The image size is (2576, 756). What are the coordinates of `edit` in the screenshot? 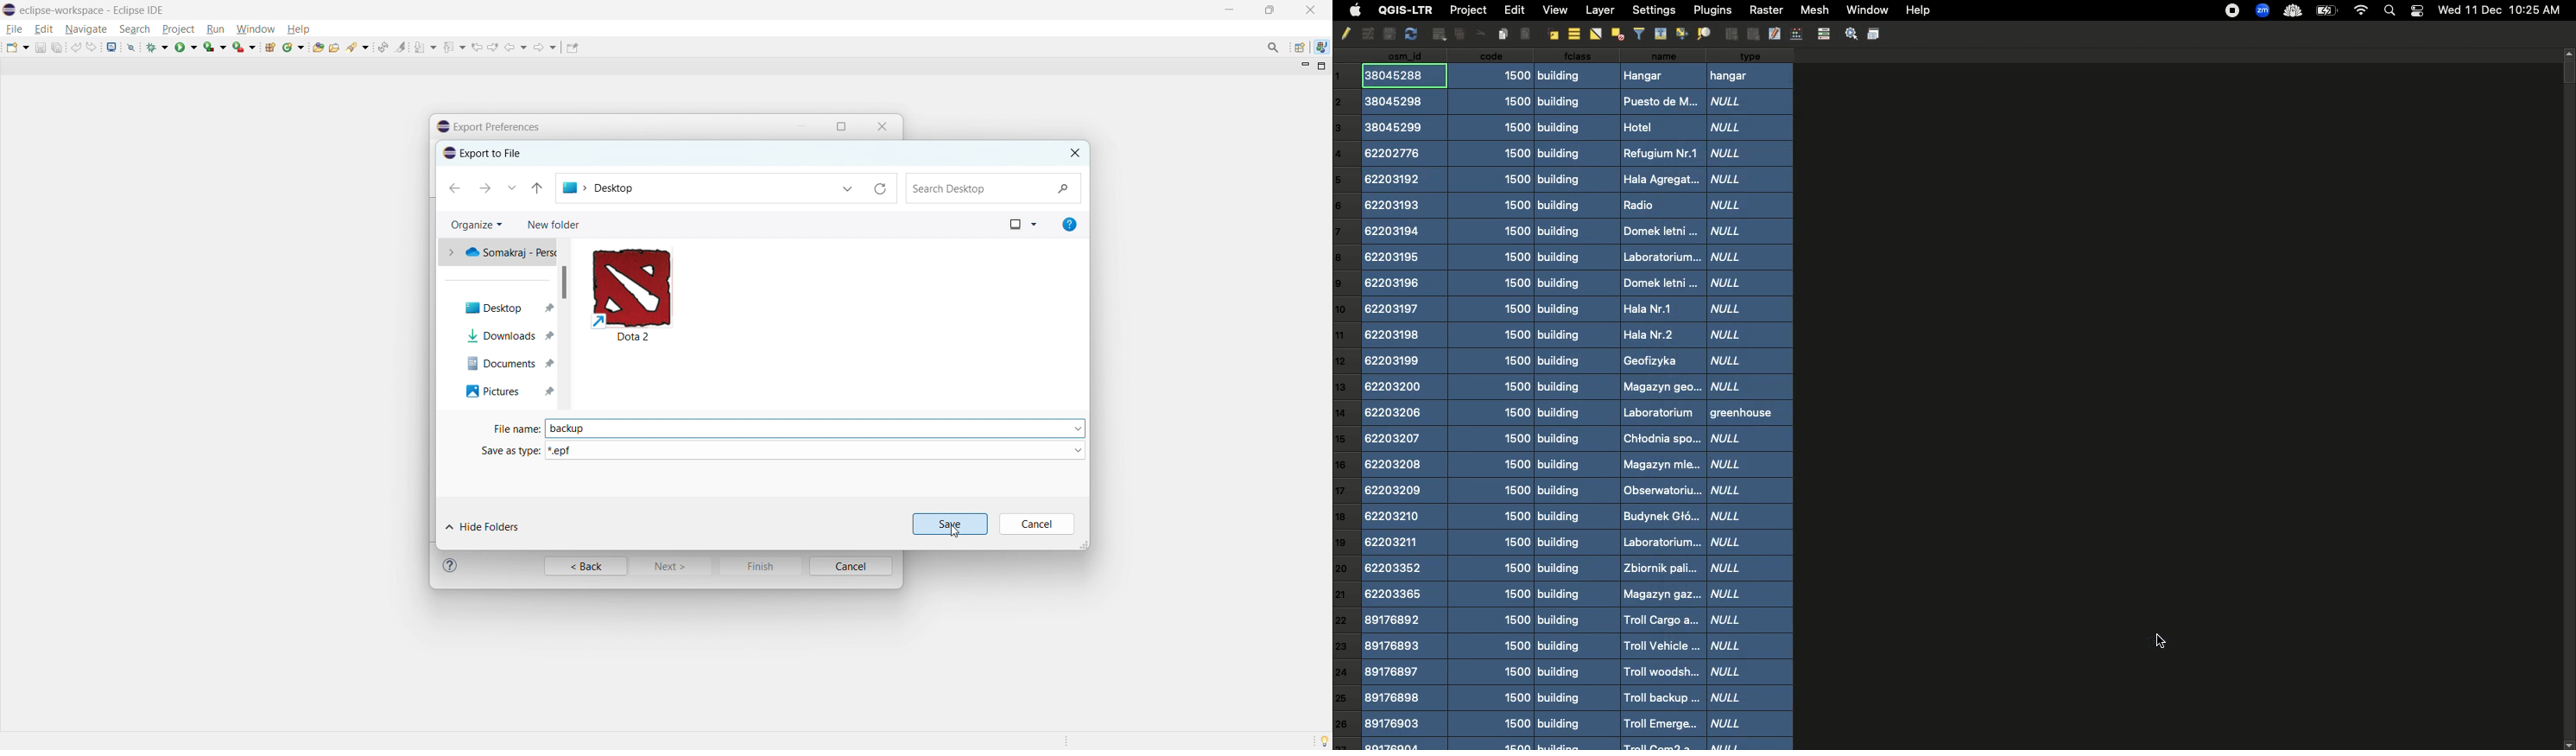 It's located at (44, 29).